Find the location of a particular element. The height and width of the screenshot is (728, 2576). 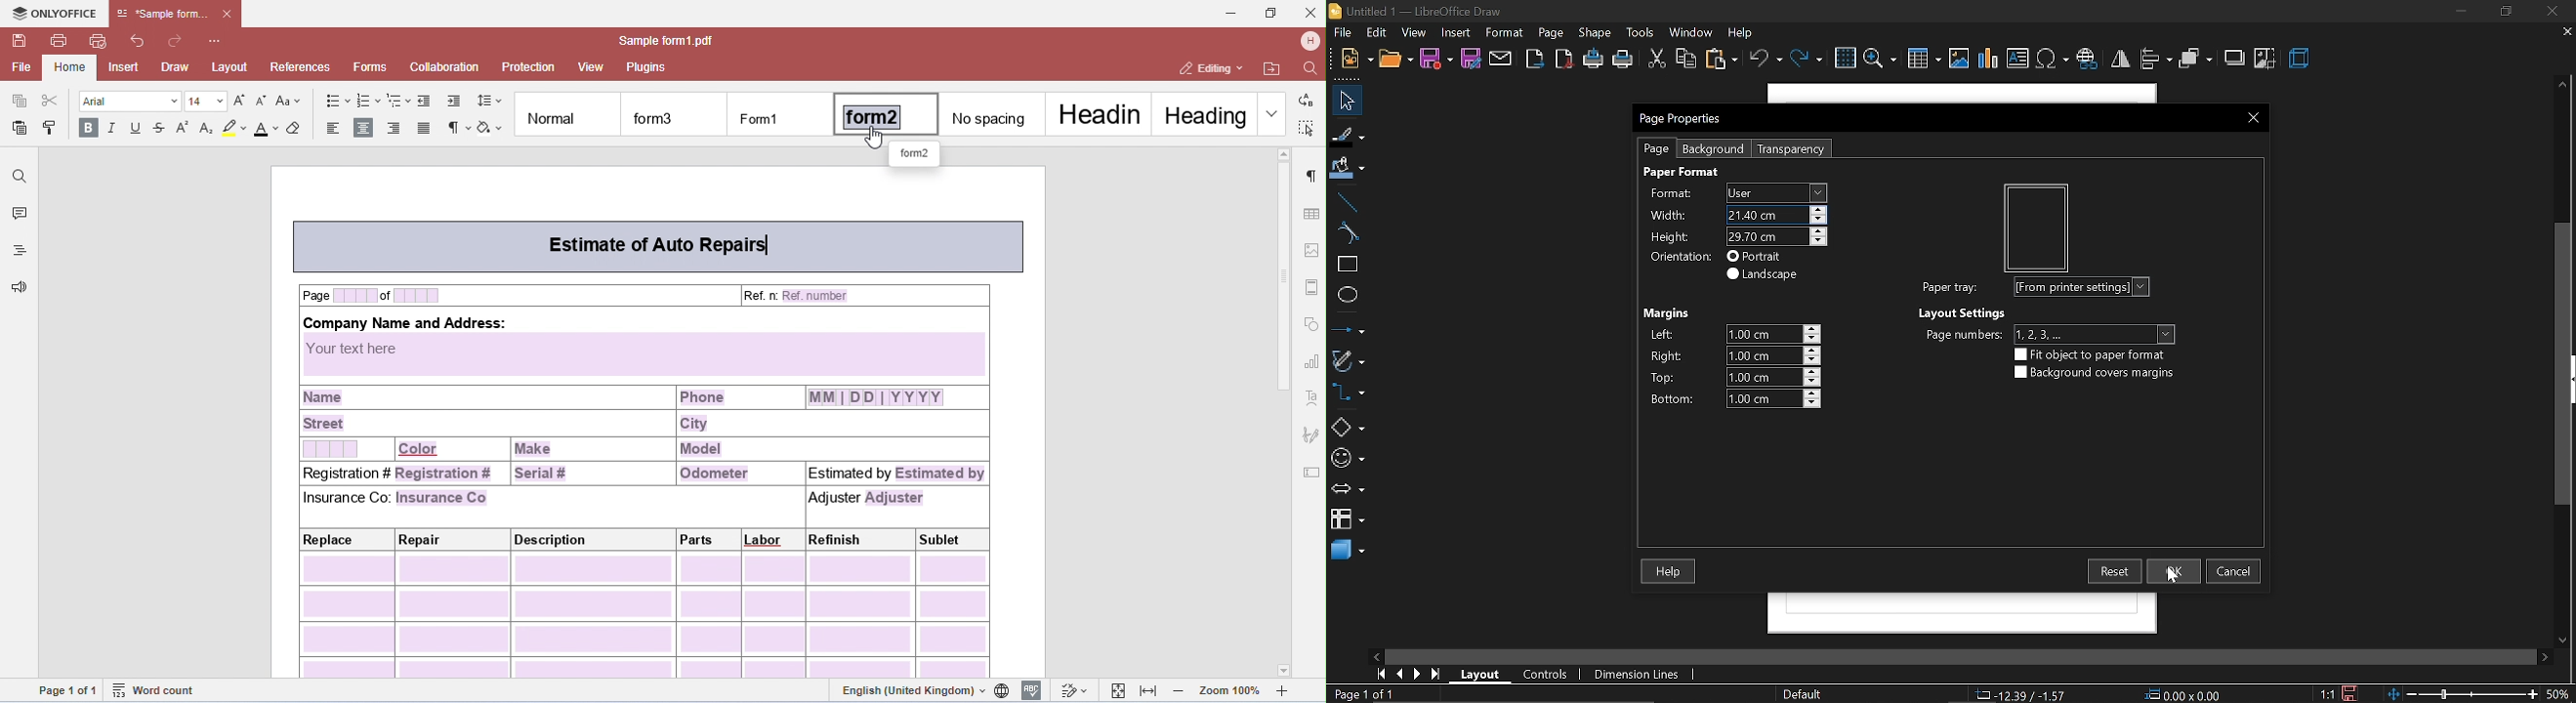

Untitled 1 - LibreOffice Draw - current window is located at coordinates (1414, 13).